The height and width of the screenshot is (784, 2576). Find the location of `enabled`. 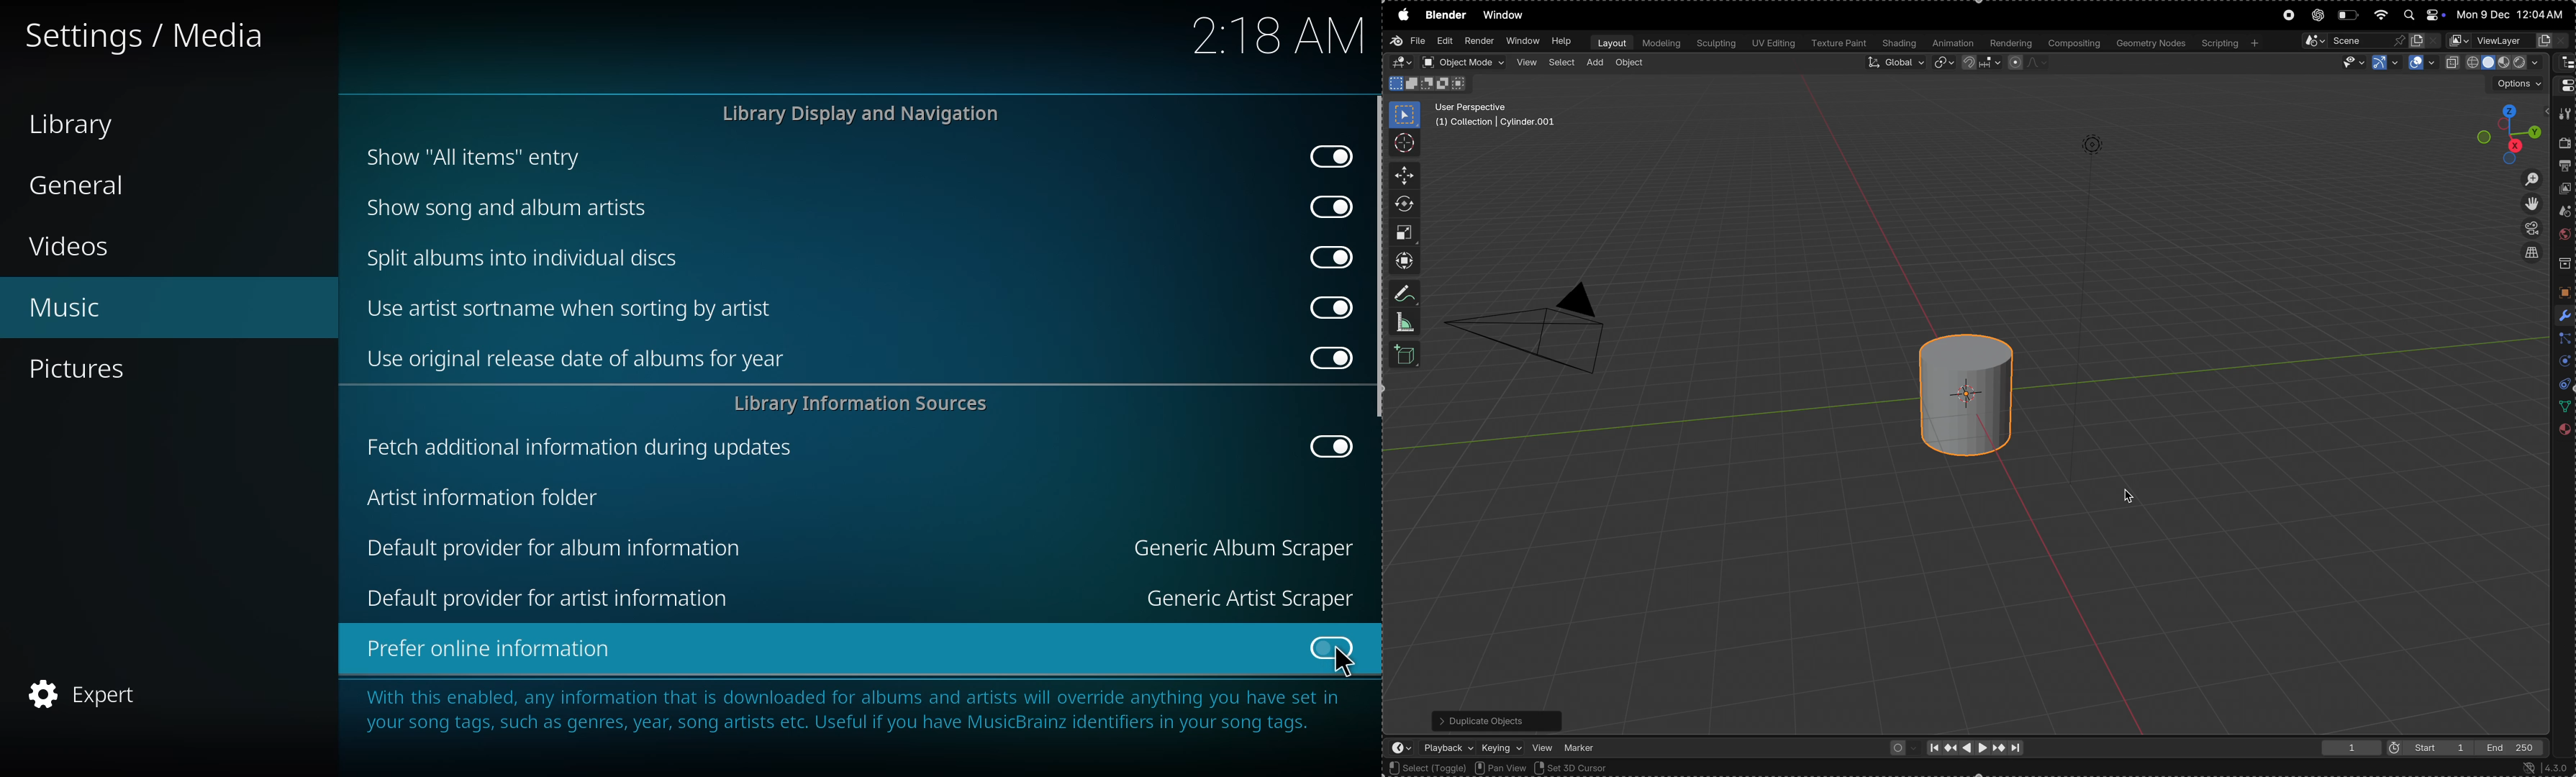

enabled is located at coordinates (1330, 156).